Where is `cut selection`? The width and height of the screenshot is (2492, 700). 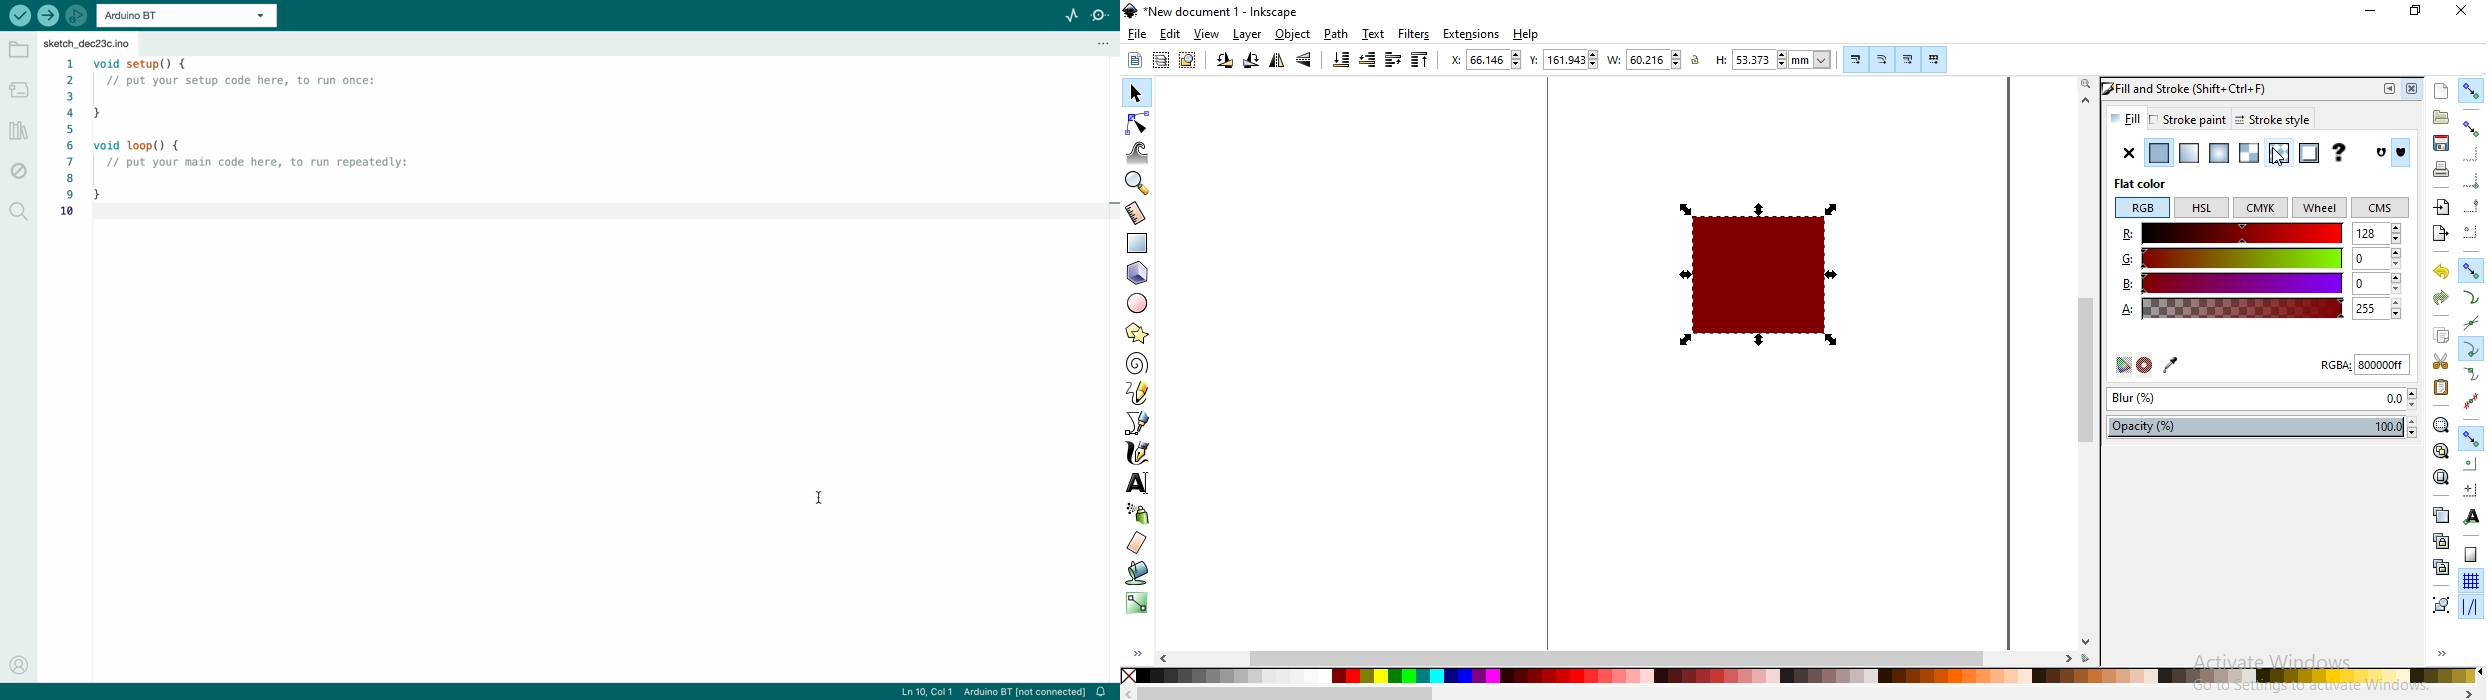
cut selection is located at coordinates (2438, 362).